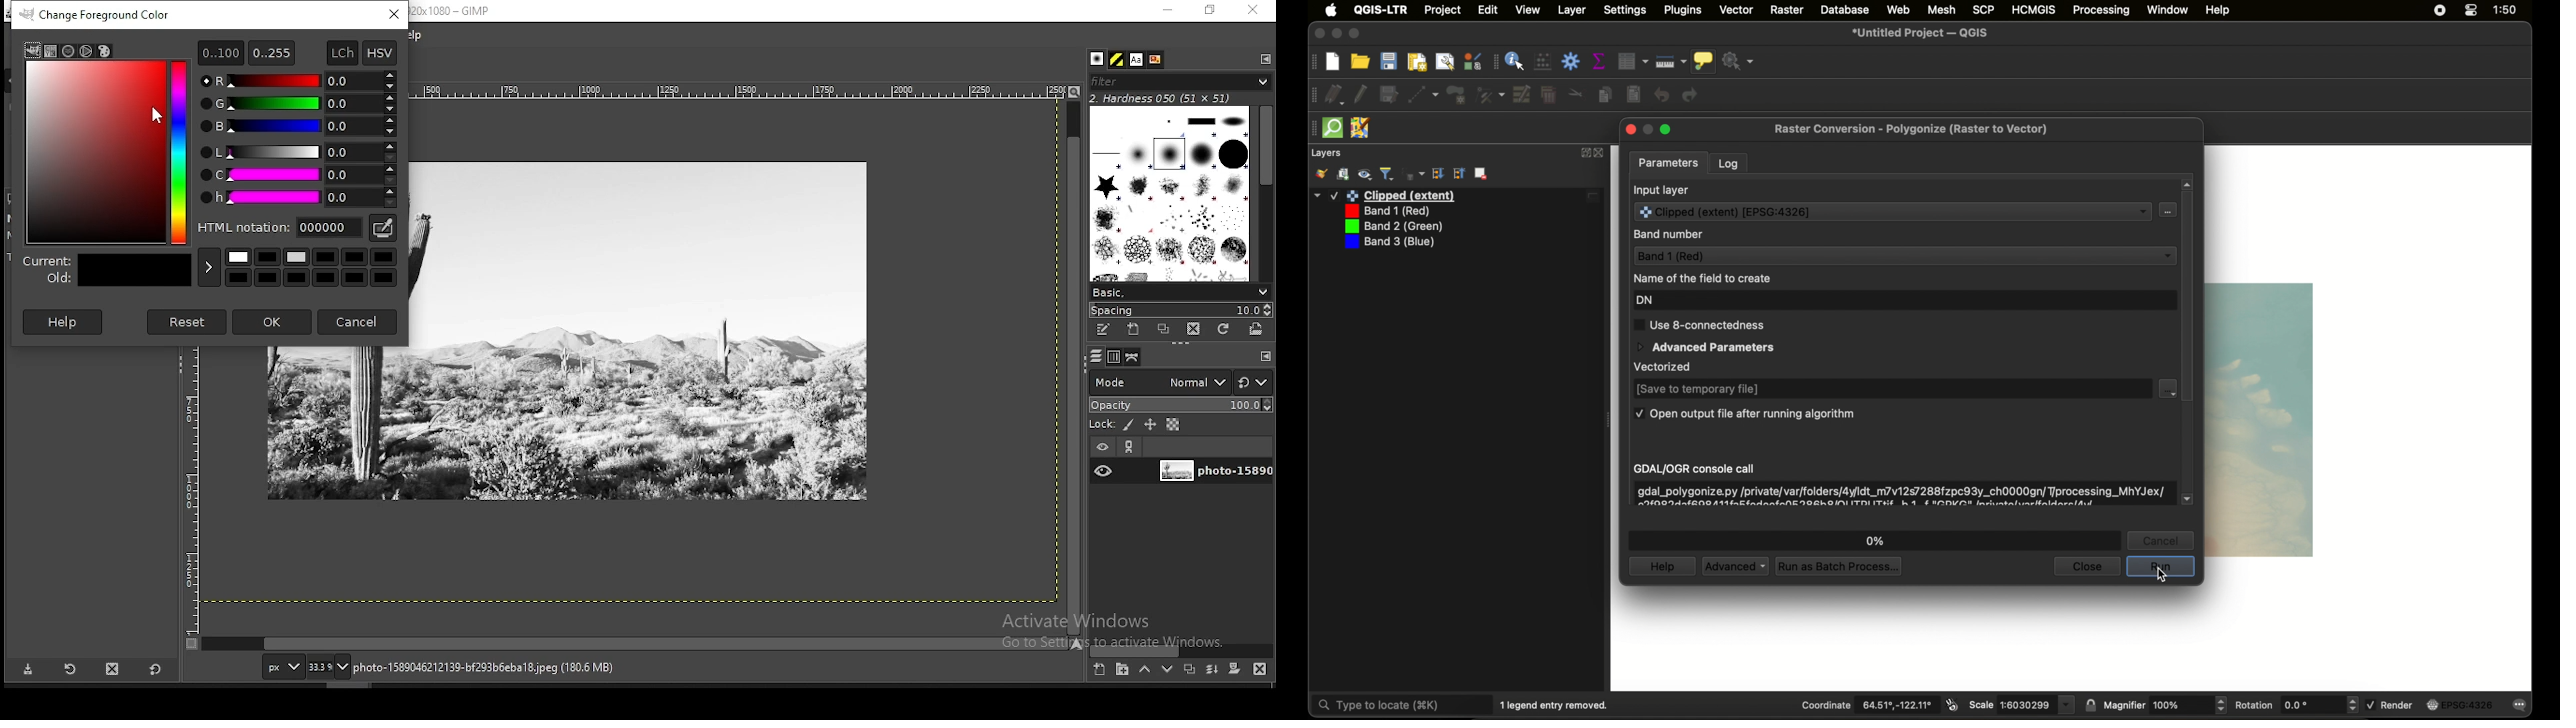 This screenshot has height=728, width=2576. I want to click on red, so click(297, 79).